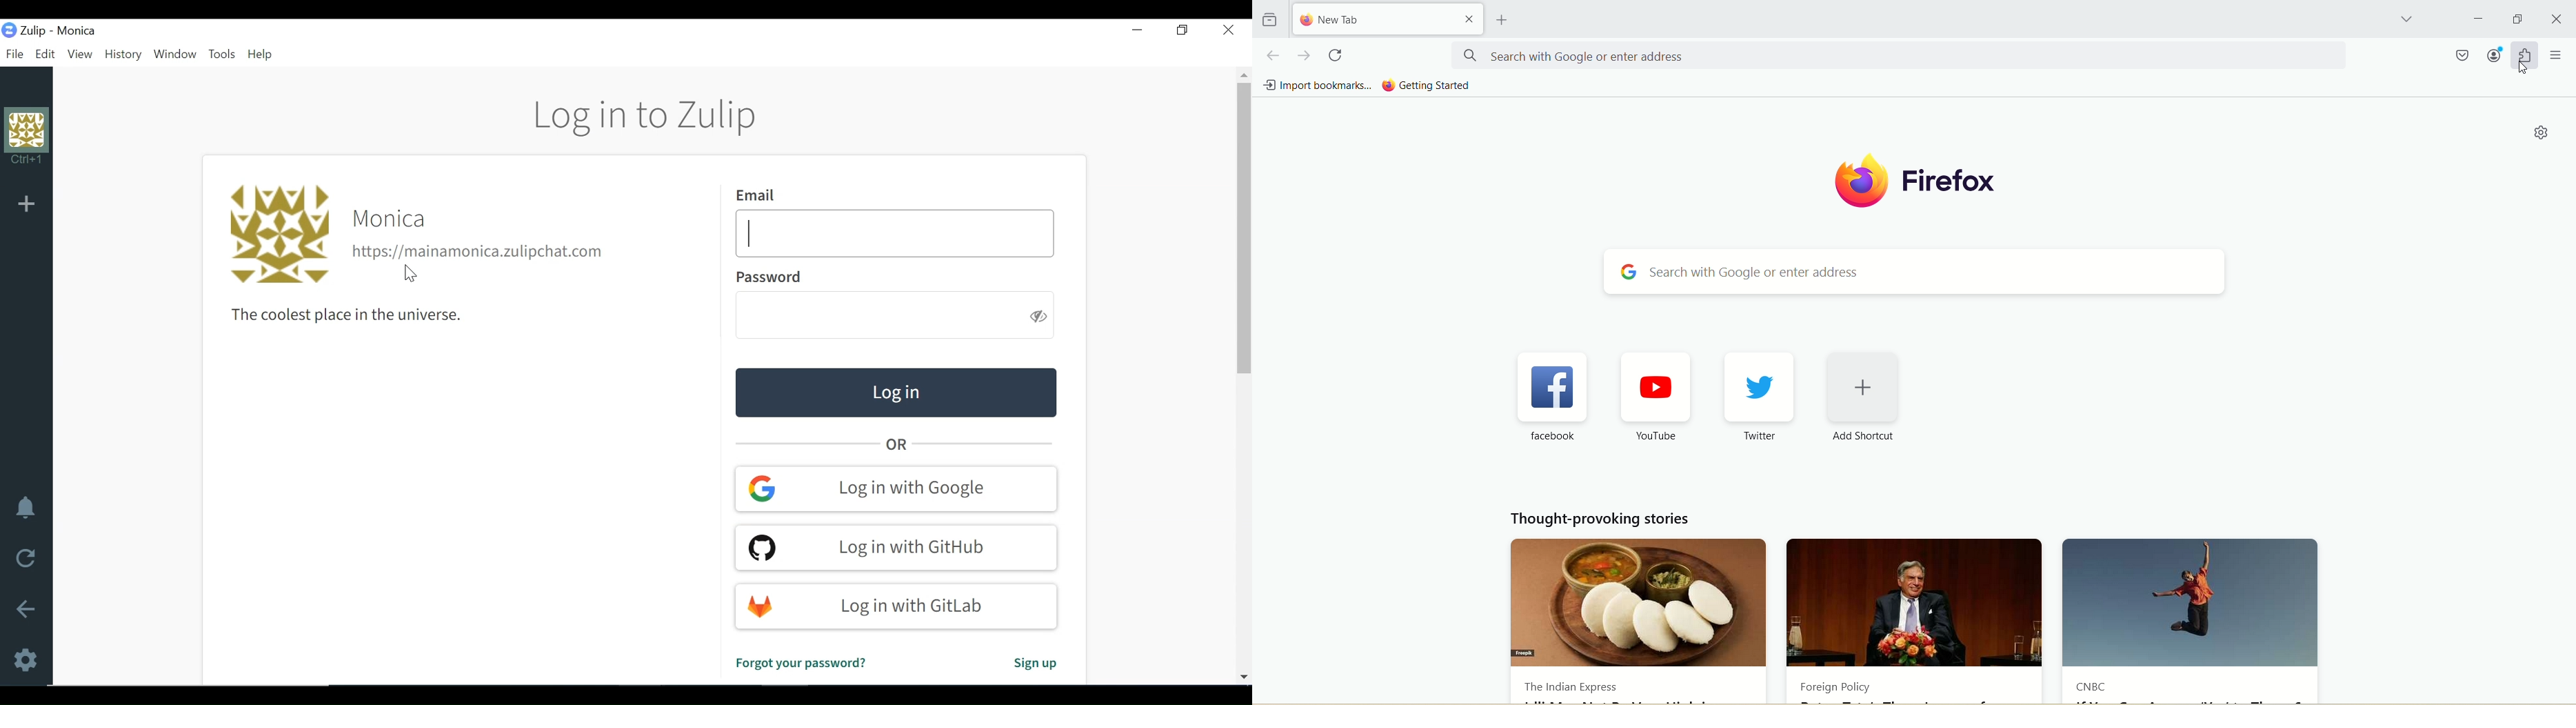 The width and height of the screenshot is (2576, 728). Describe the element at coordinates (25, 204) in the screenshot. I see `Add Organisation` at that location.